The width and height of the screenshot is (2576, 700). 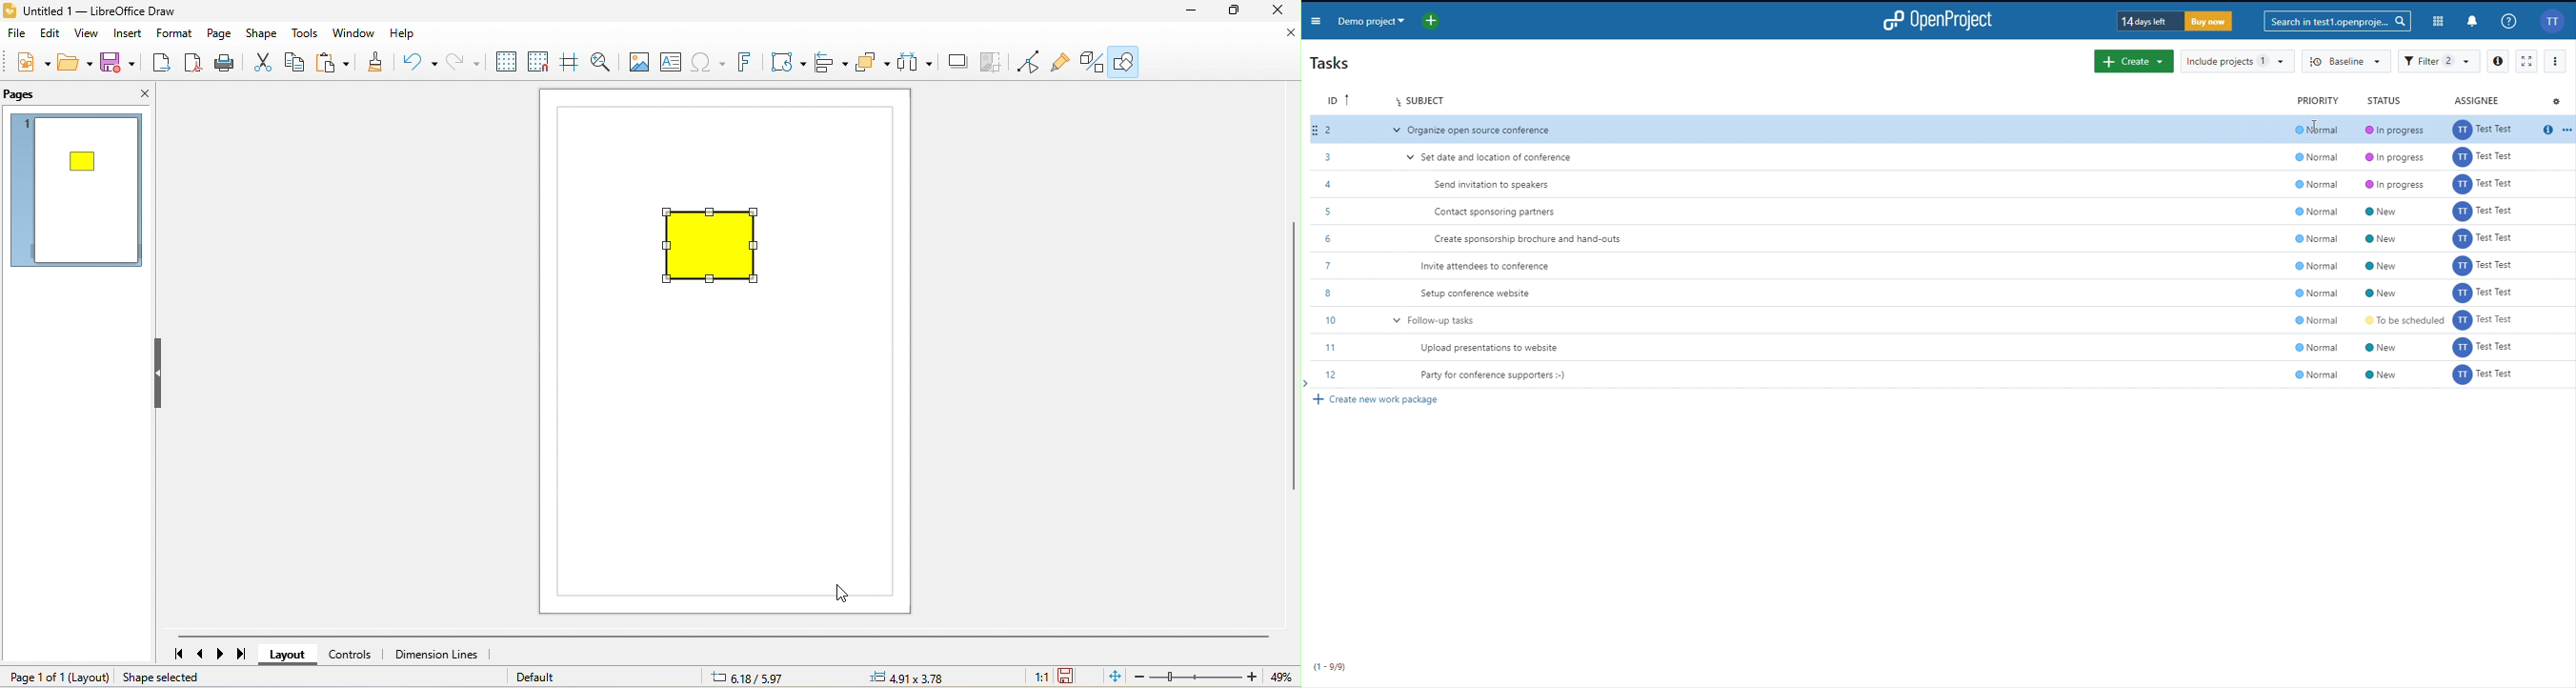 What do you see at coordinates (414, 62) in the screenshot?
I see `undo` at bounding box center [414, 62].